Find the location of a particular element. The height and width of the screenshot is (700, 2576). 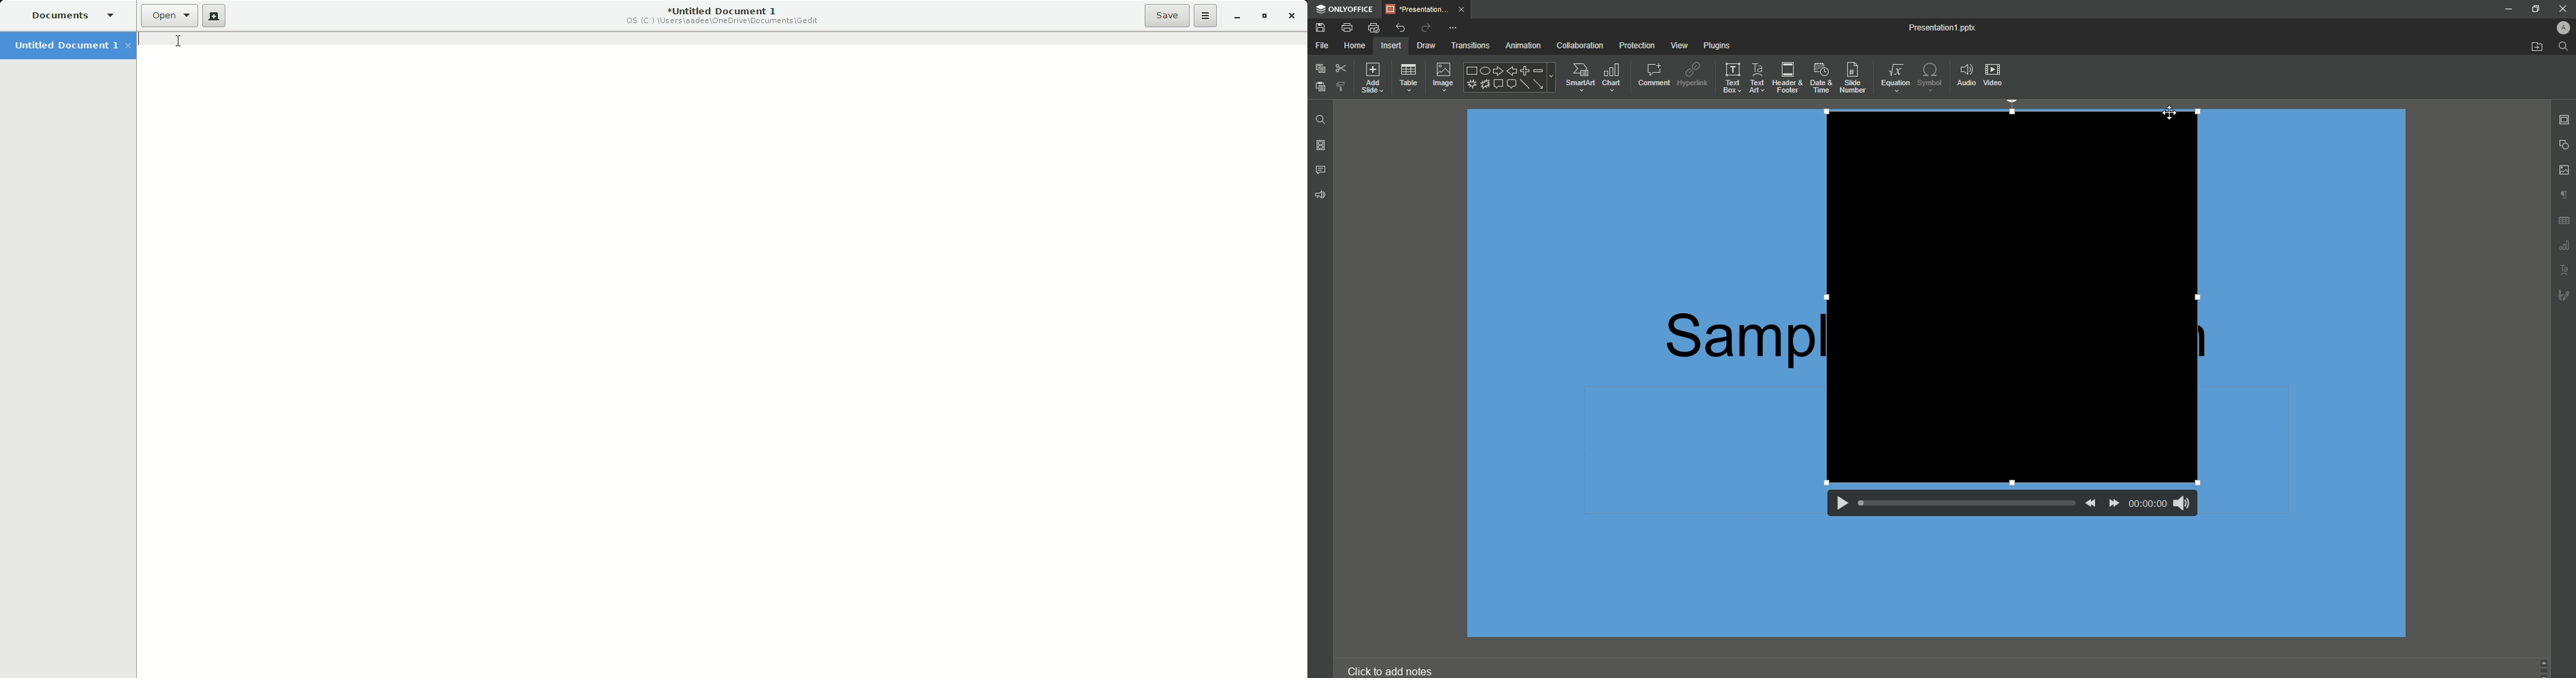

Cursor is located at coordinates (2171, 114).